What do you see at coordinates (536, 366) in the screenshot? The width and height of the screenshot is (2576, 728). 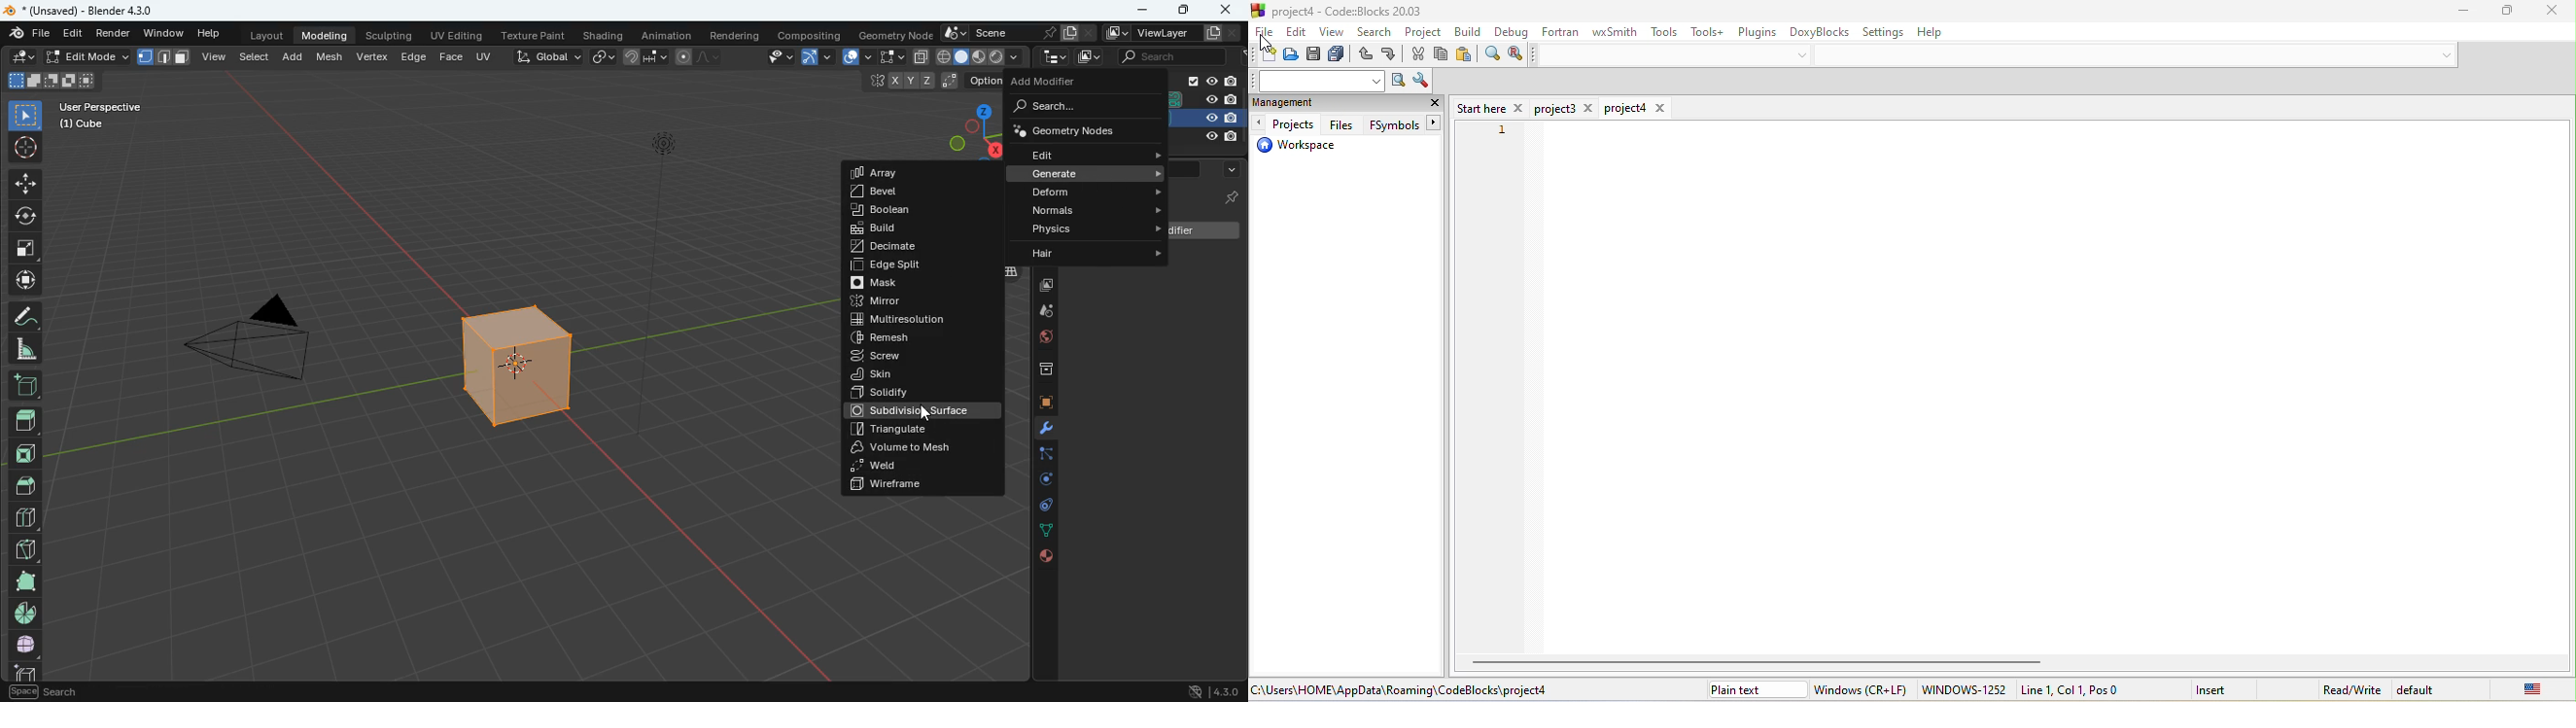 I see `cube` at bounding box center [536, 366].